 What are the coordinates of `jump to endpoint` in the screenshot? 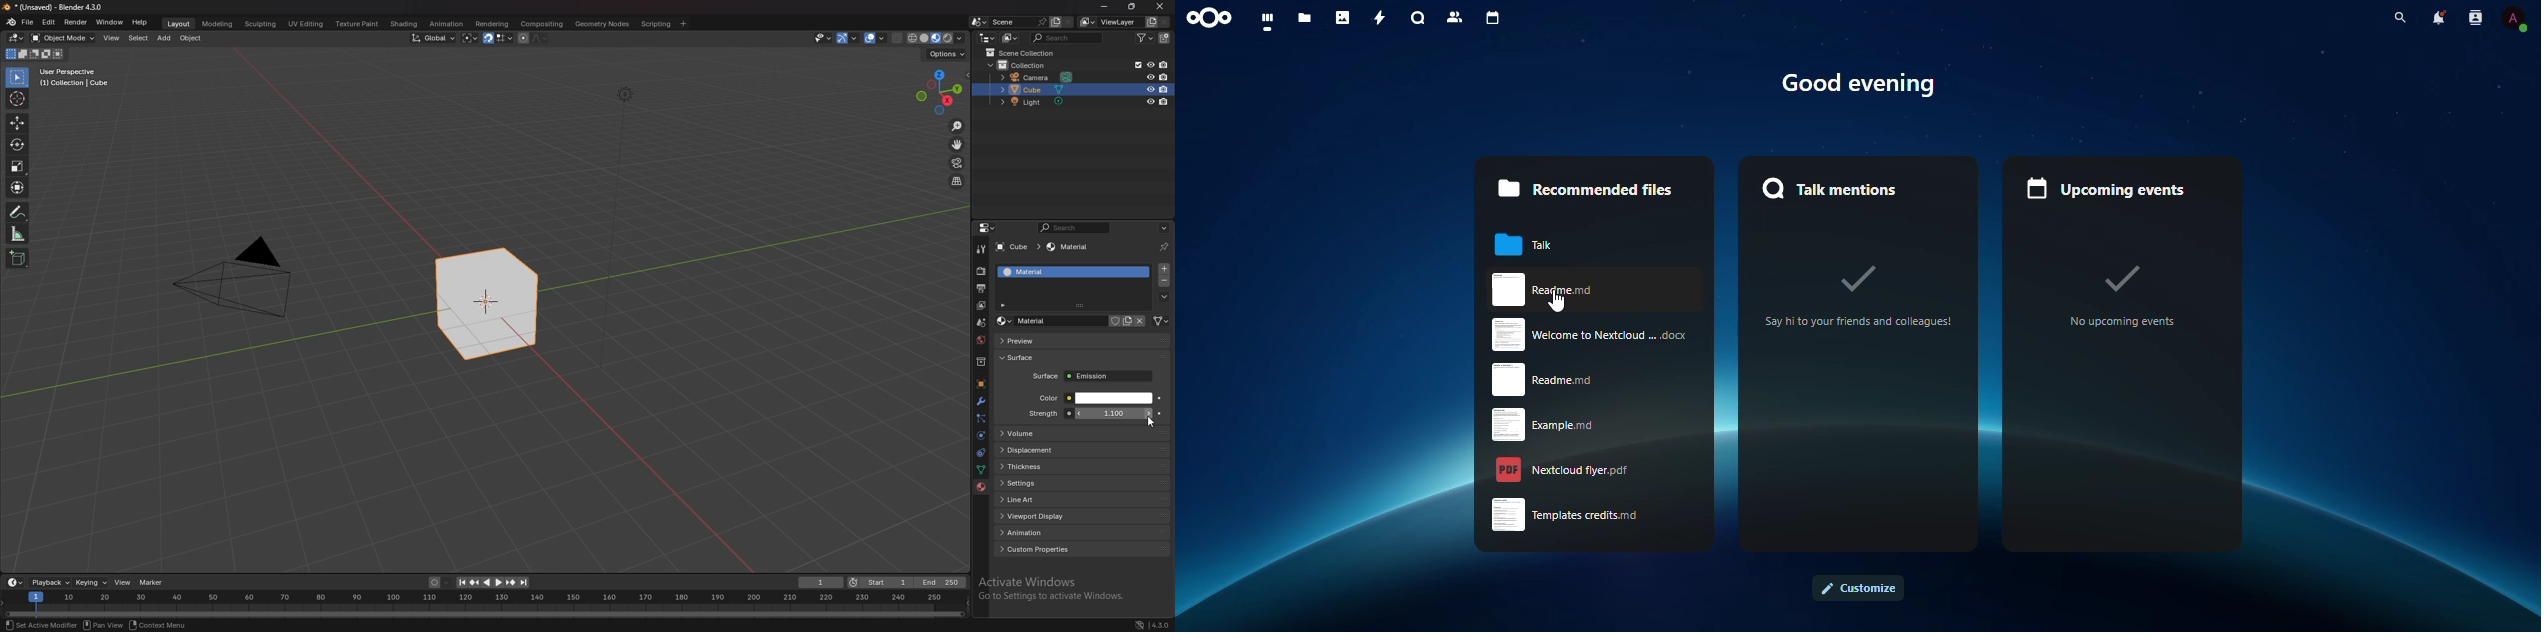 It's located at (459, 582).